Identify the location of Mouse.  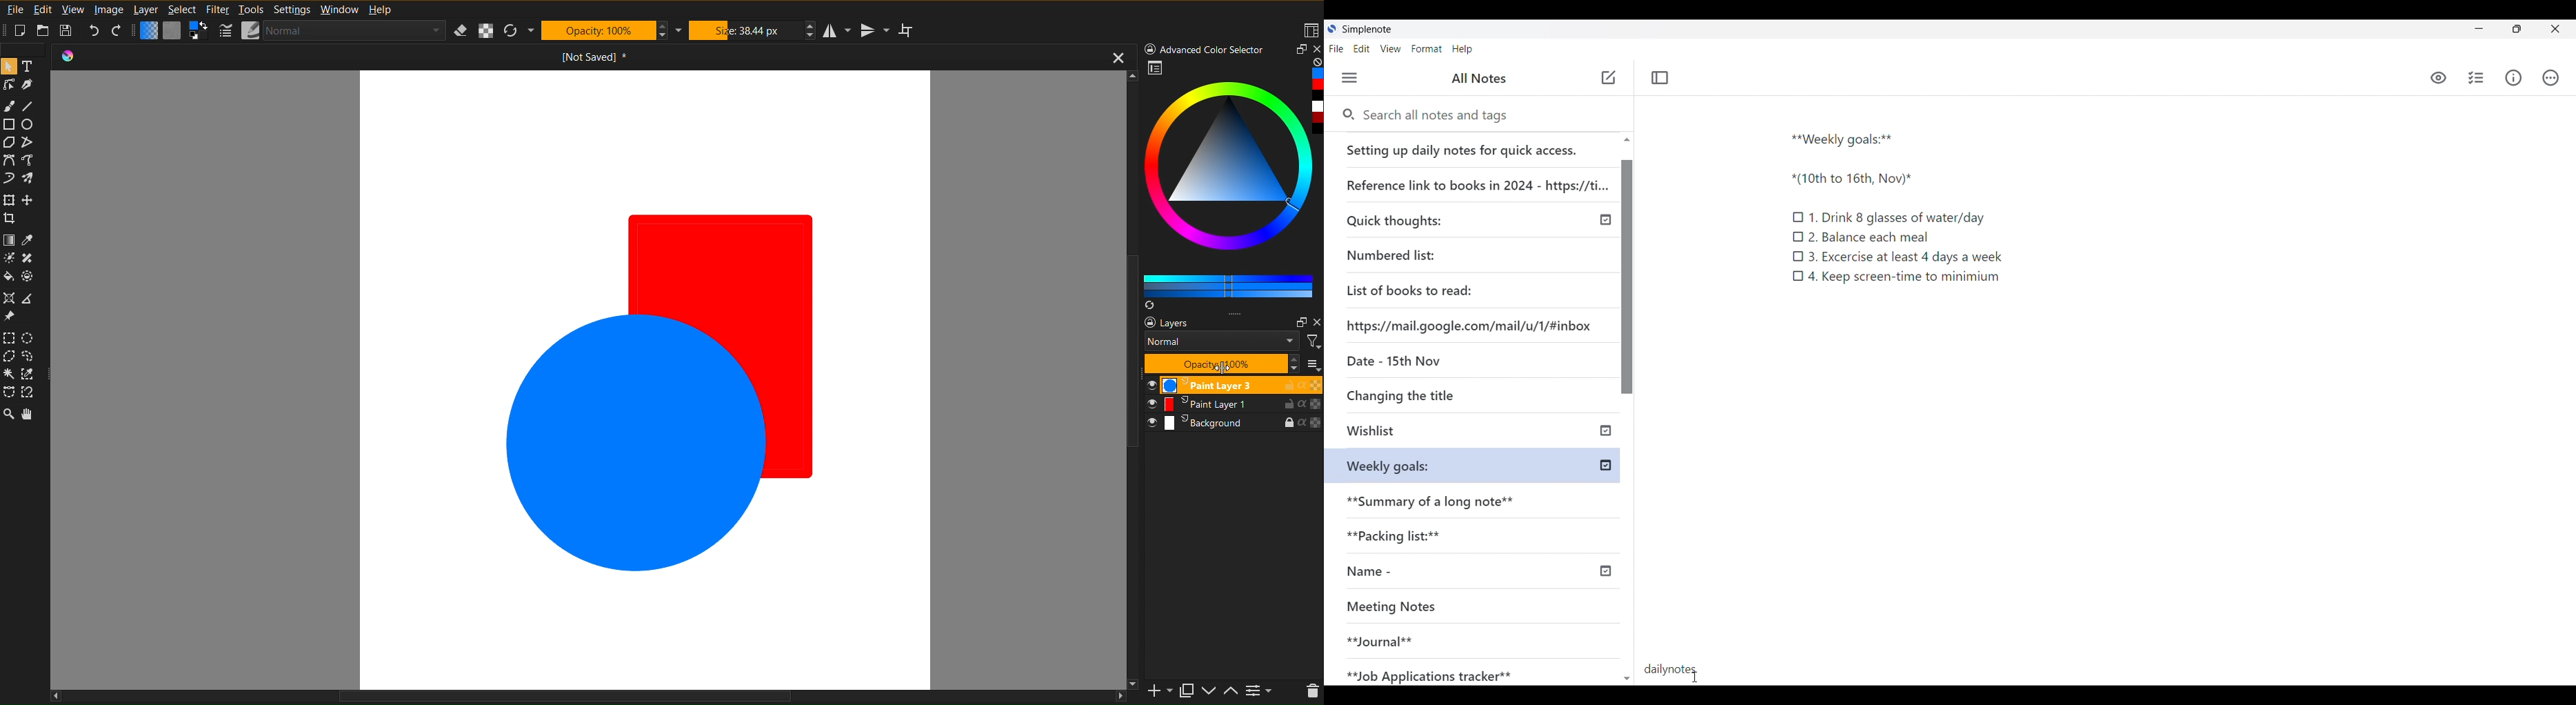
(8, 66).